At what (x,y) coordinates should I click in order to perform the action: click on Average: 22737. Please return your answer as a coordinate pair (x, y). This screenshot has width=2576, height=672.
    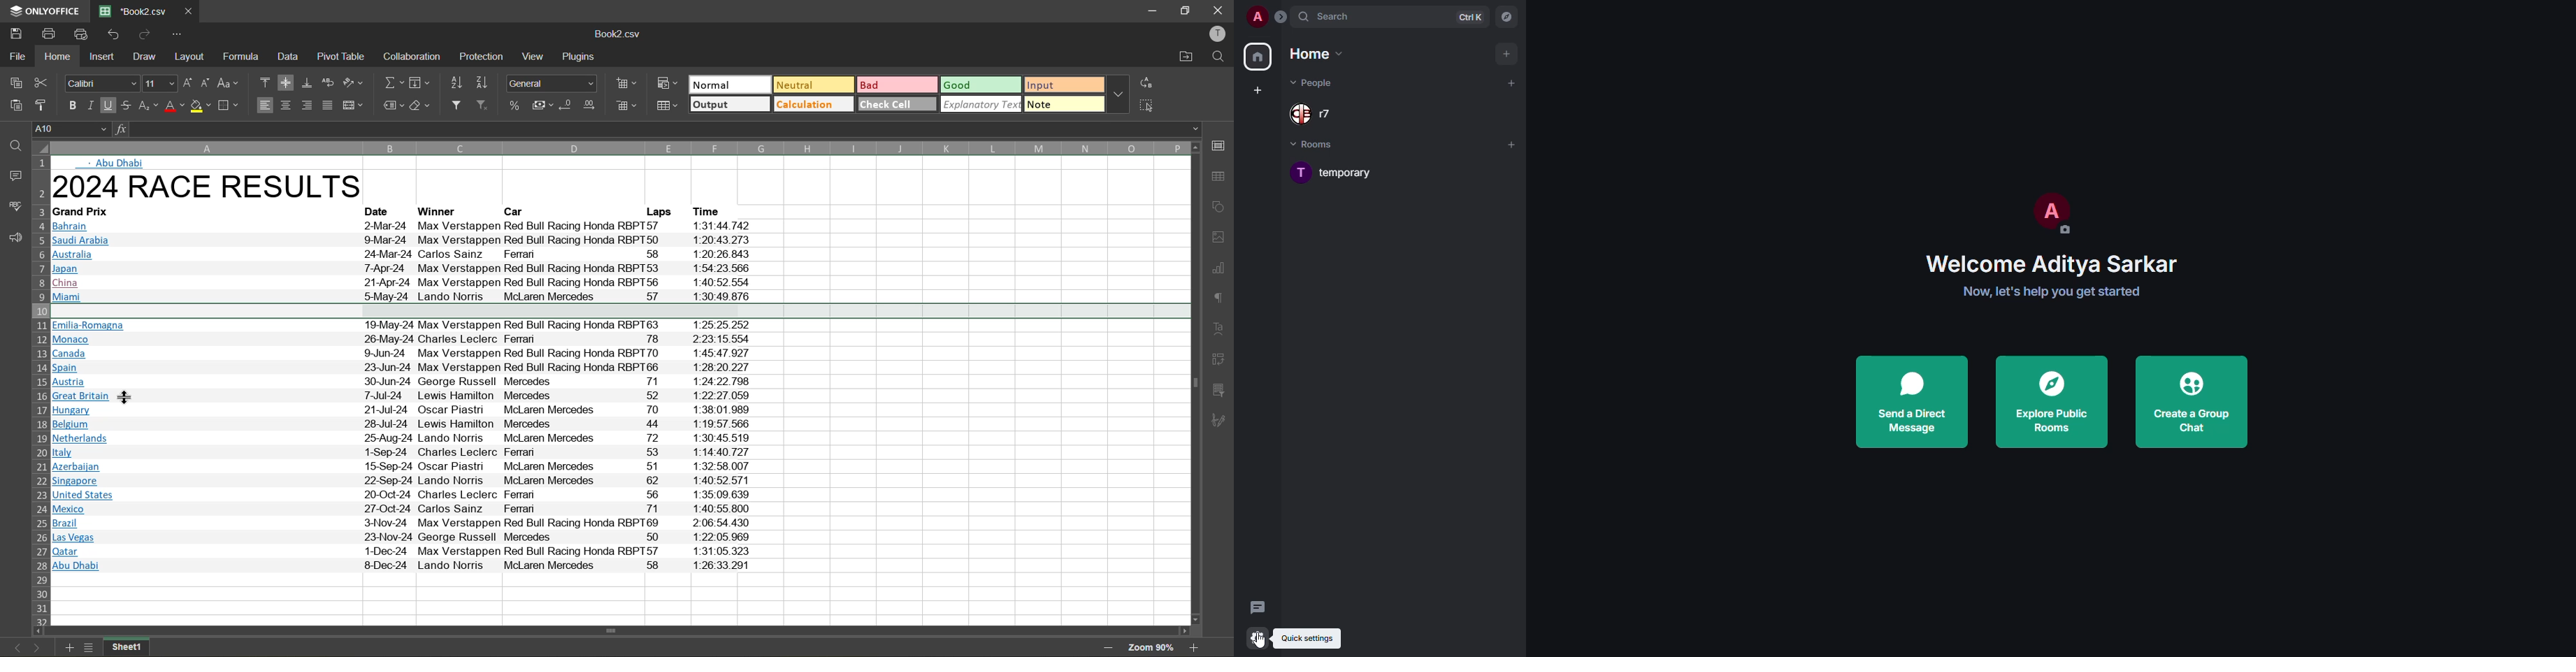
    Looking at the image, I should click on (853, 647).